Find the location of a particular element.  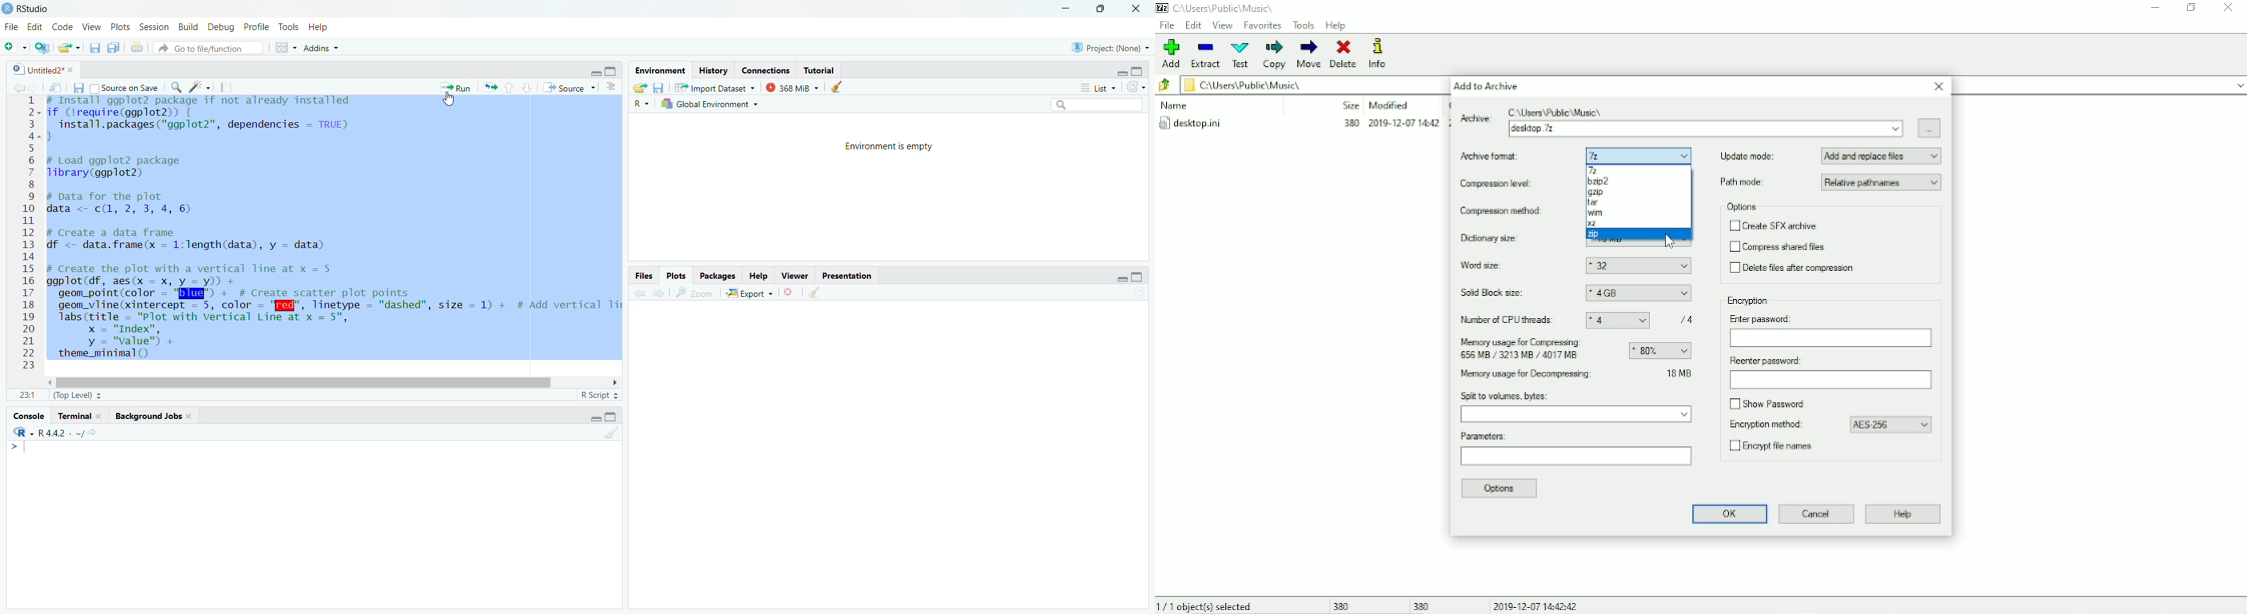

viewer is located at coordinates (796, 276).